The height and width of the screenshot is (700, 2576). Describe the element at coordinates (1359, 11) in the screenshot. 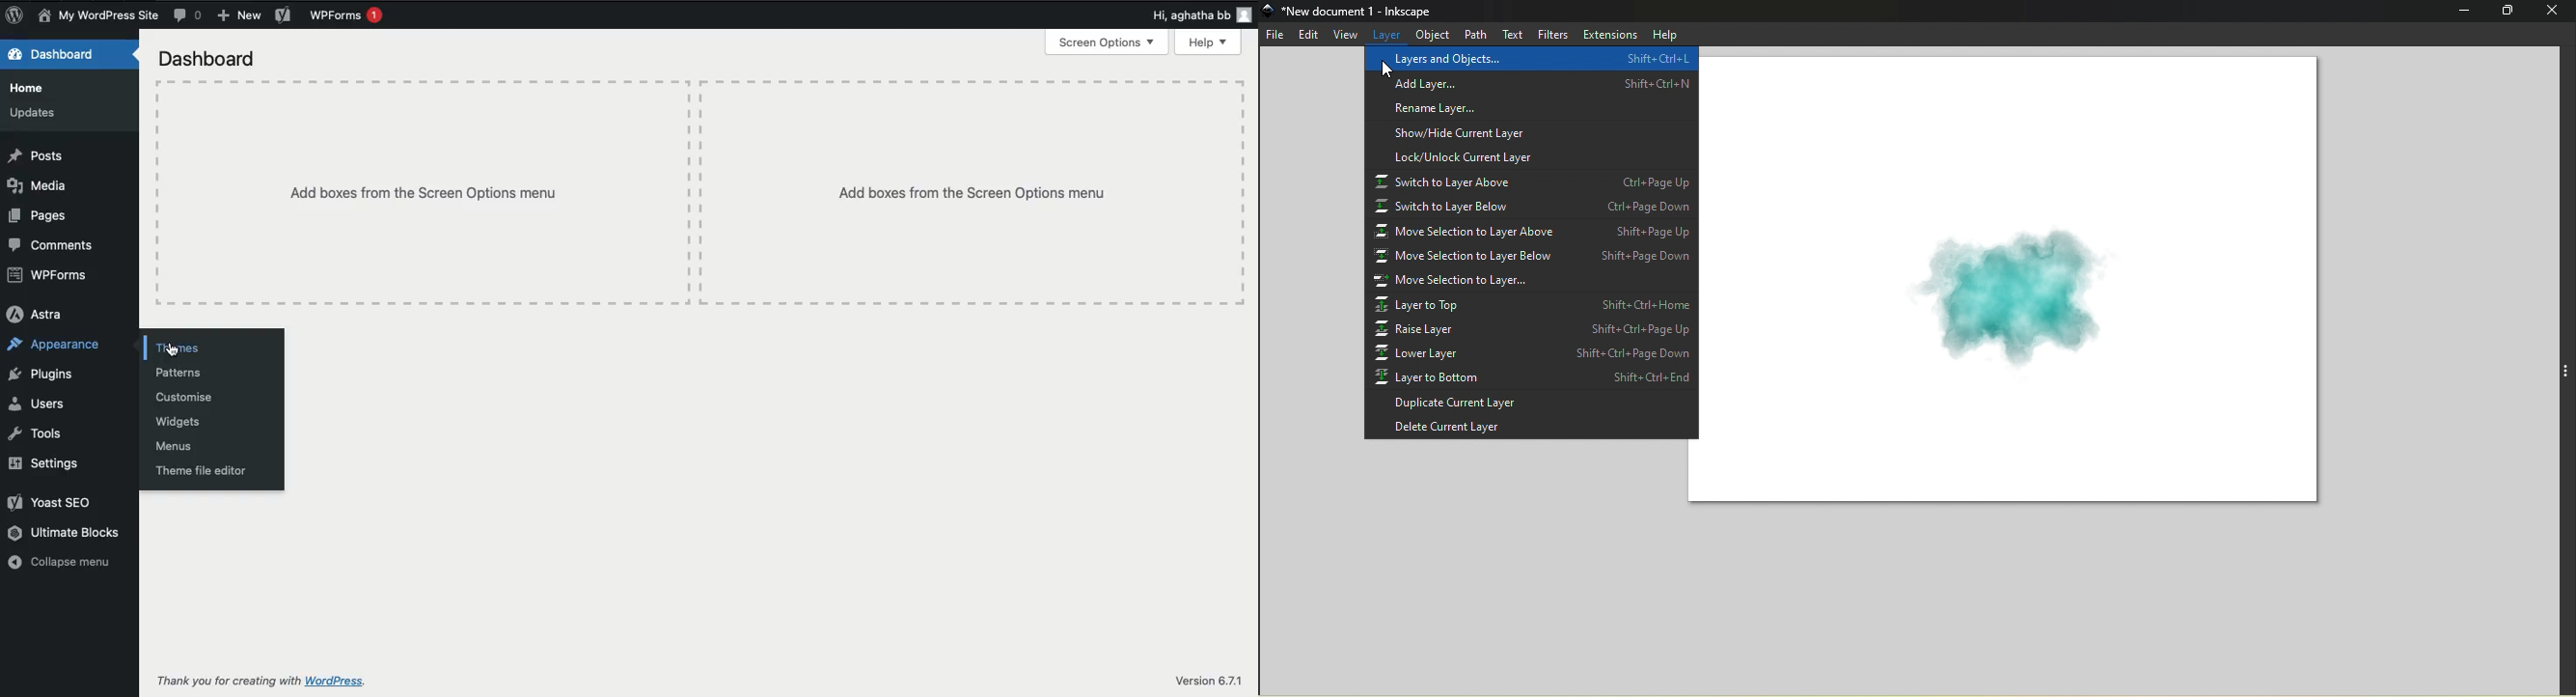

I see ` *New document 1 - Inkscape` at that location.